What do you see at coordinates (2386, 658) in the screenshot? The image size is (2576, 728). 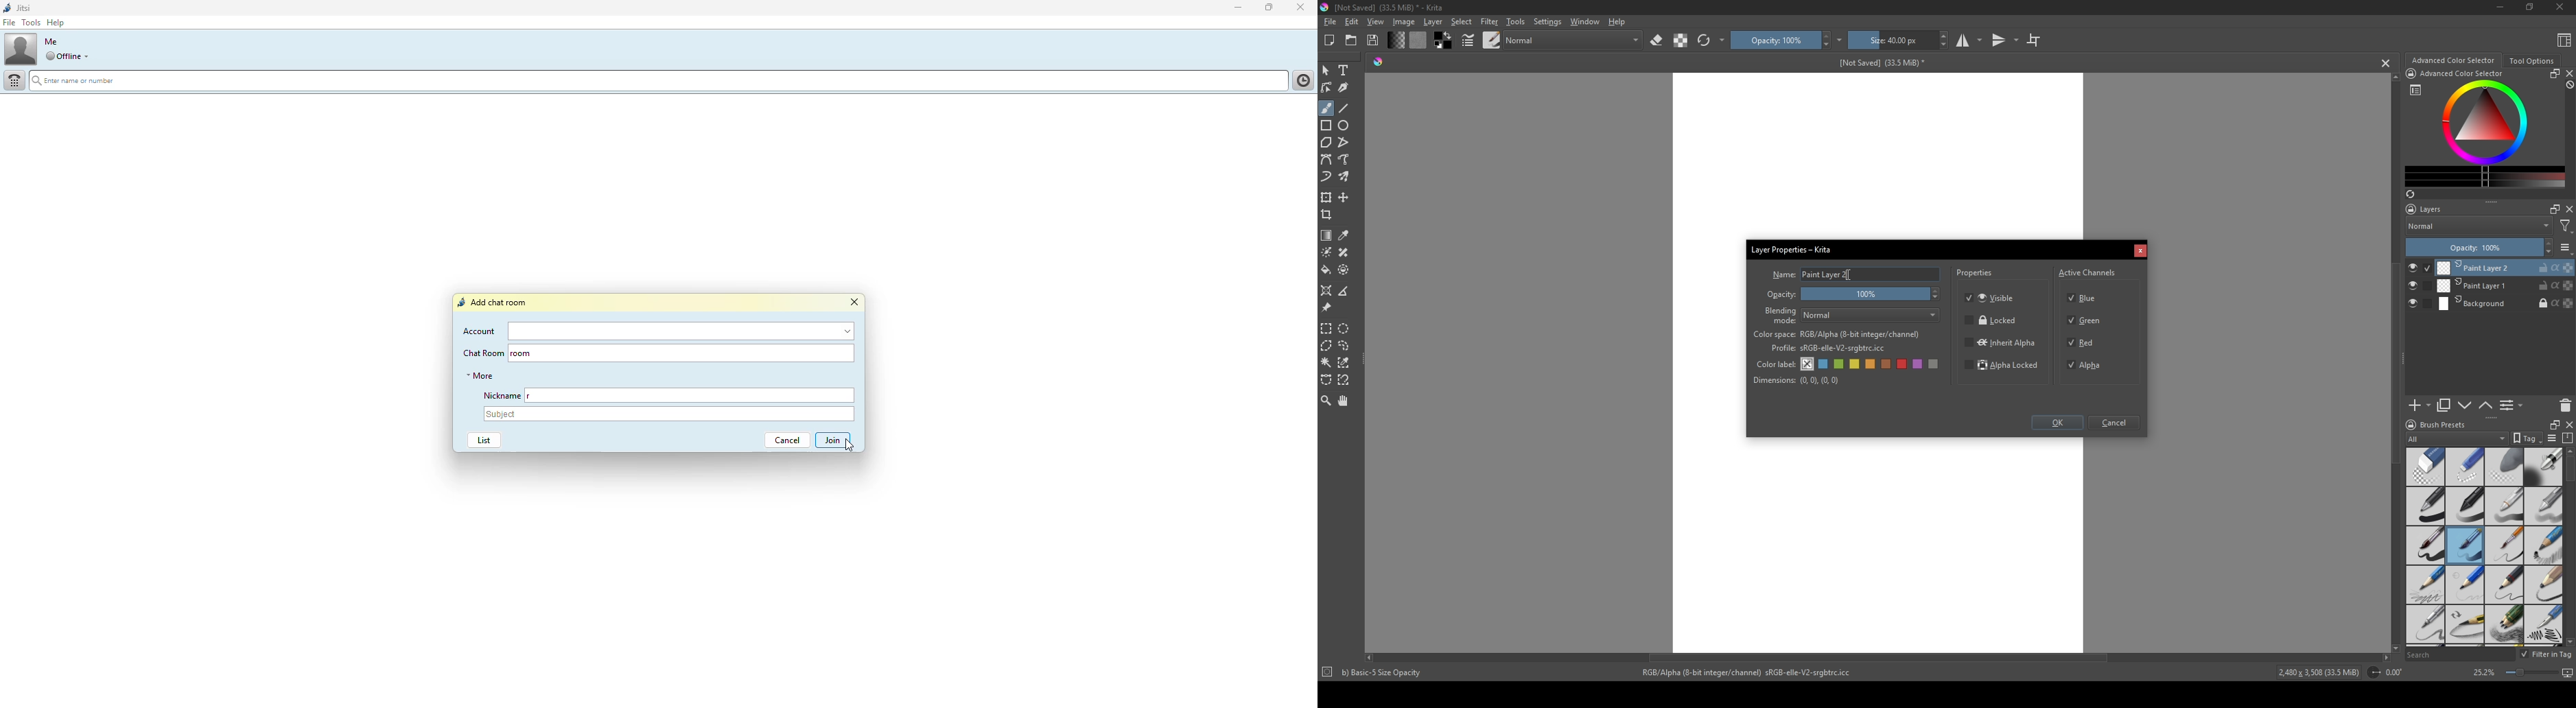 I see `scroll right` at bounding box center [2386, 658].